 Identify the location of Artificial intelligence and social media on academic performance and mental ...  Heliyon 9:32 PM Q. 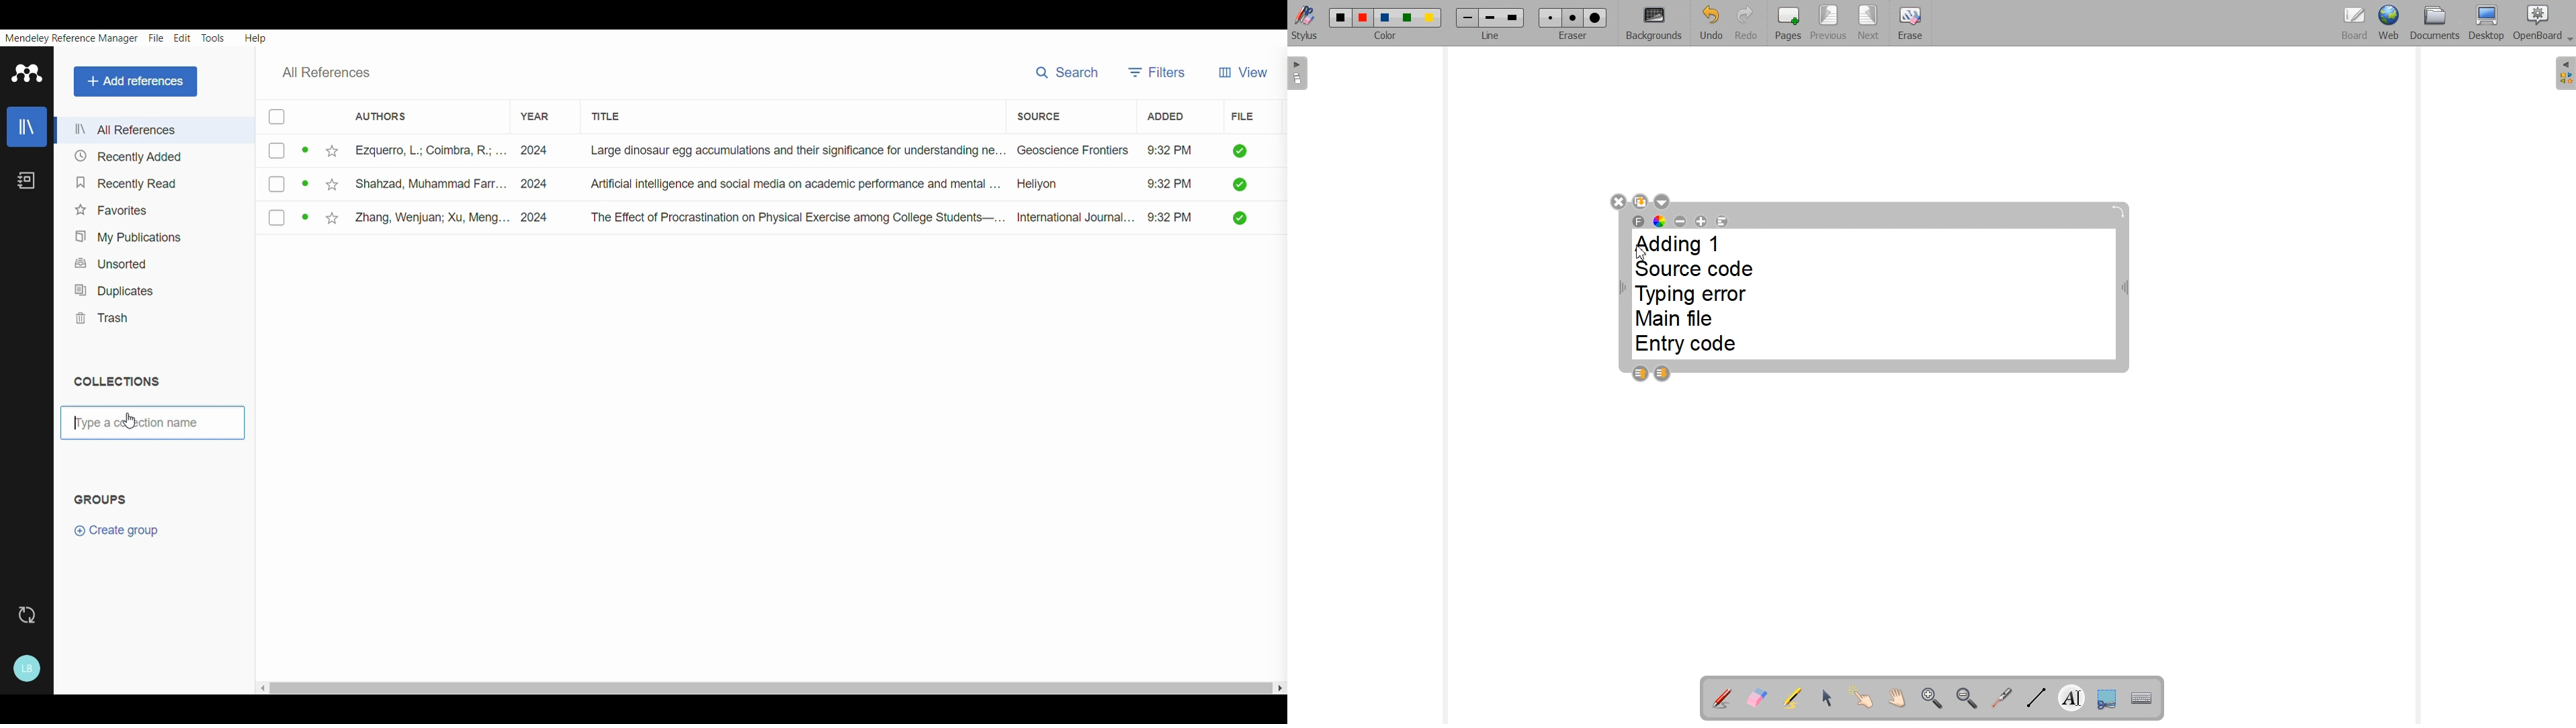
(915, 186).